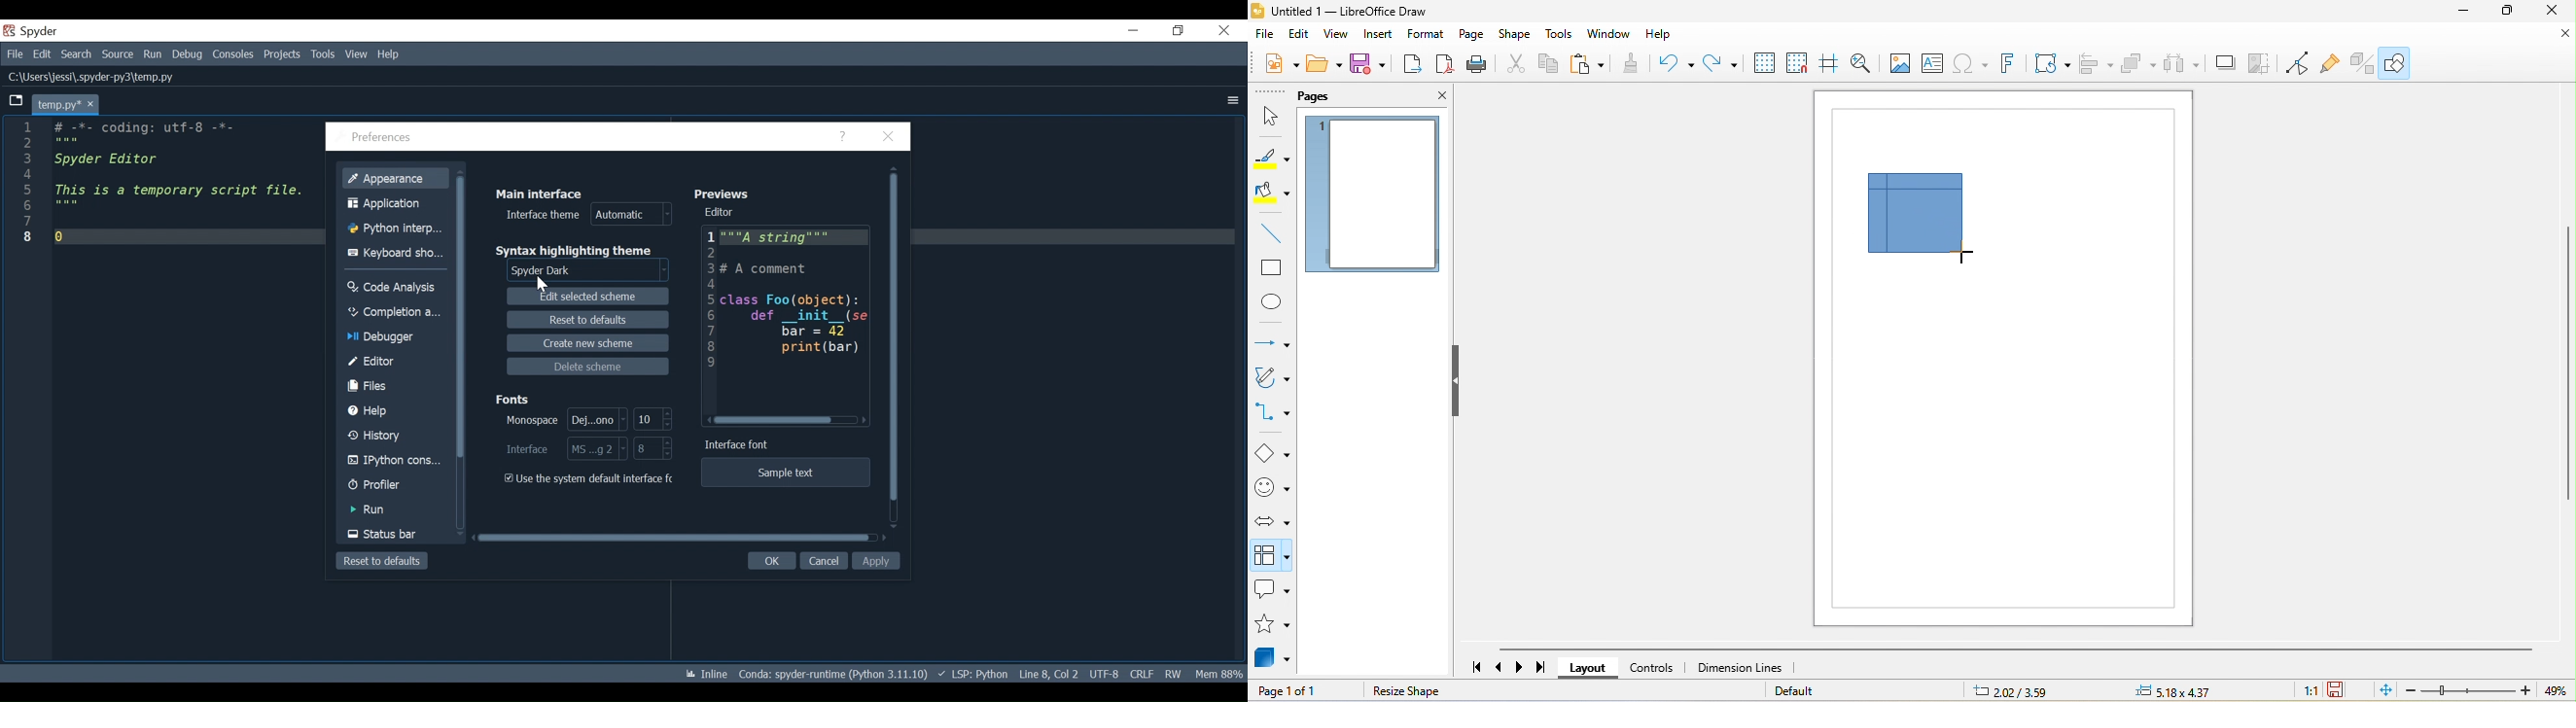 The image size is (2576, 728). Describe the element at coordinates (118, 54) in the screenshot. I see `Source` at that location.